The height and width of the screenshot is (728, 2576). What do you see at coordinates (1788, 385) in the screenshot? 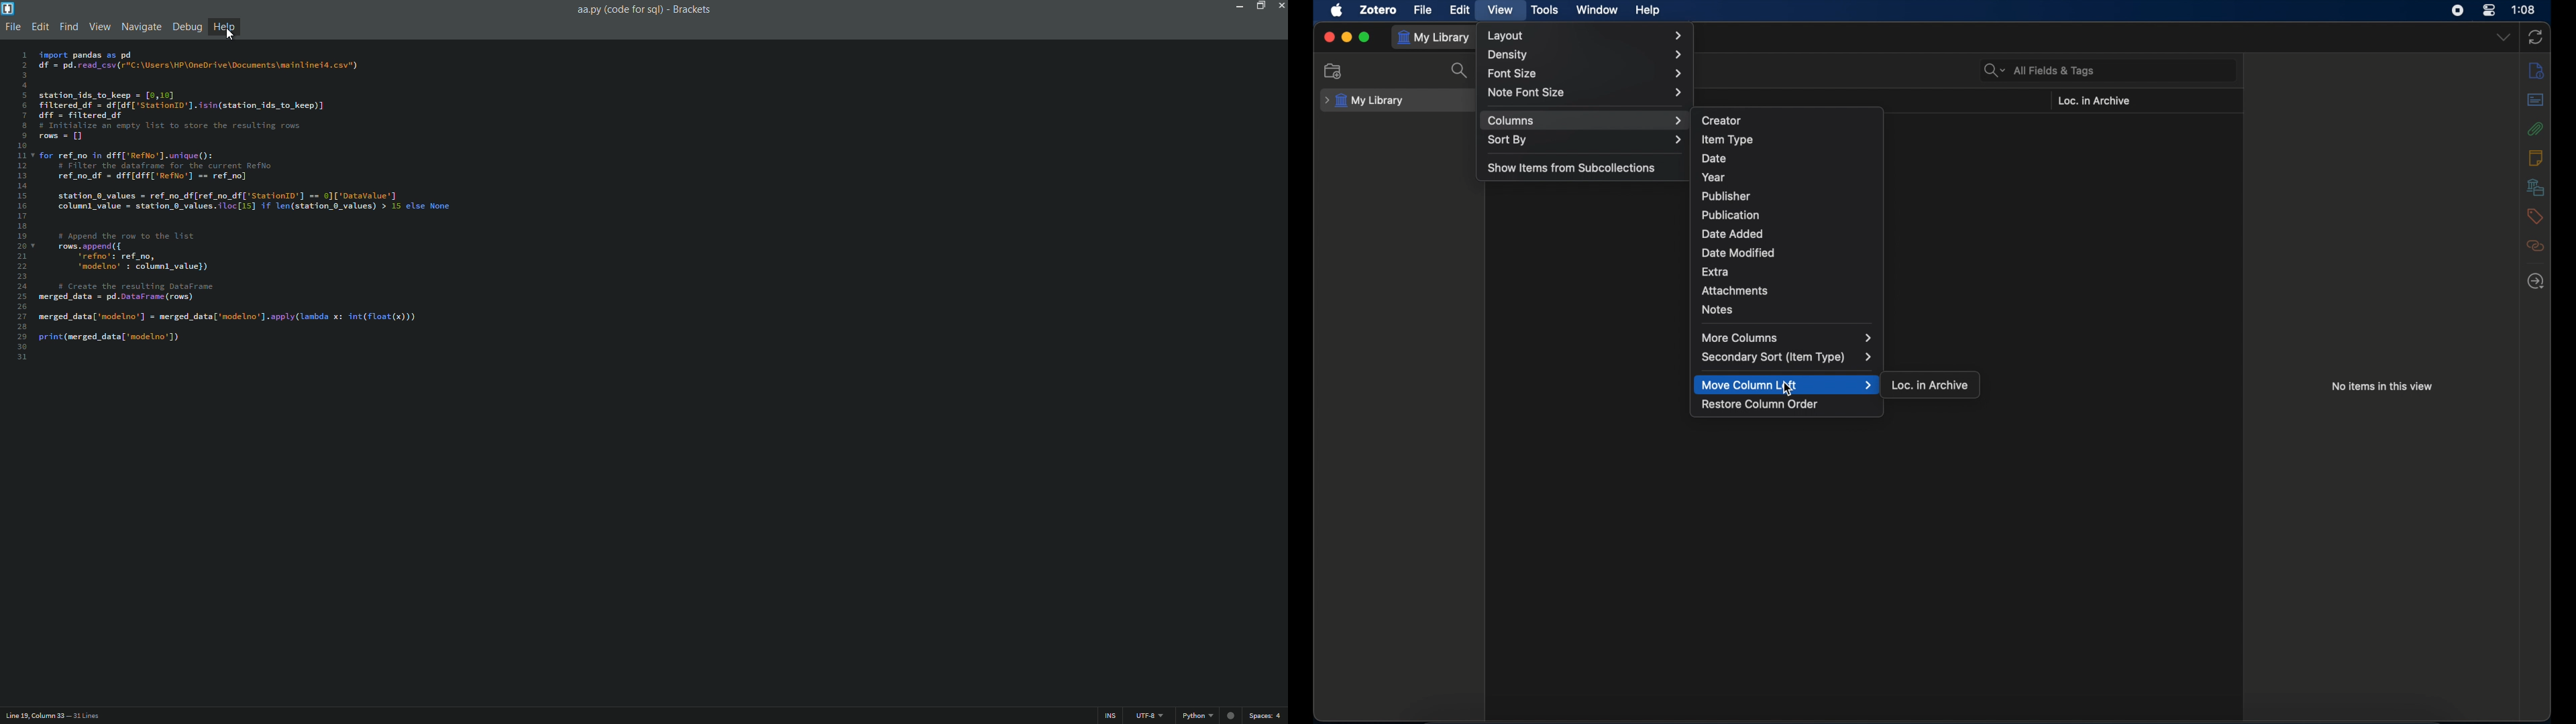
I see `move column left` at bounding box center [1788, 385].